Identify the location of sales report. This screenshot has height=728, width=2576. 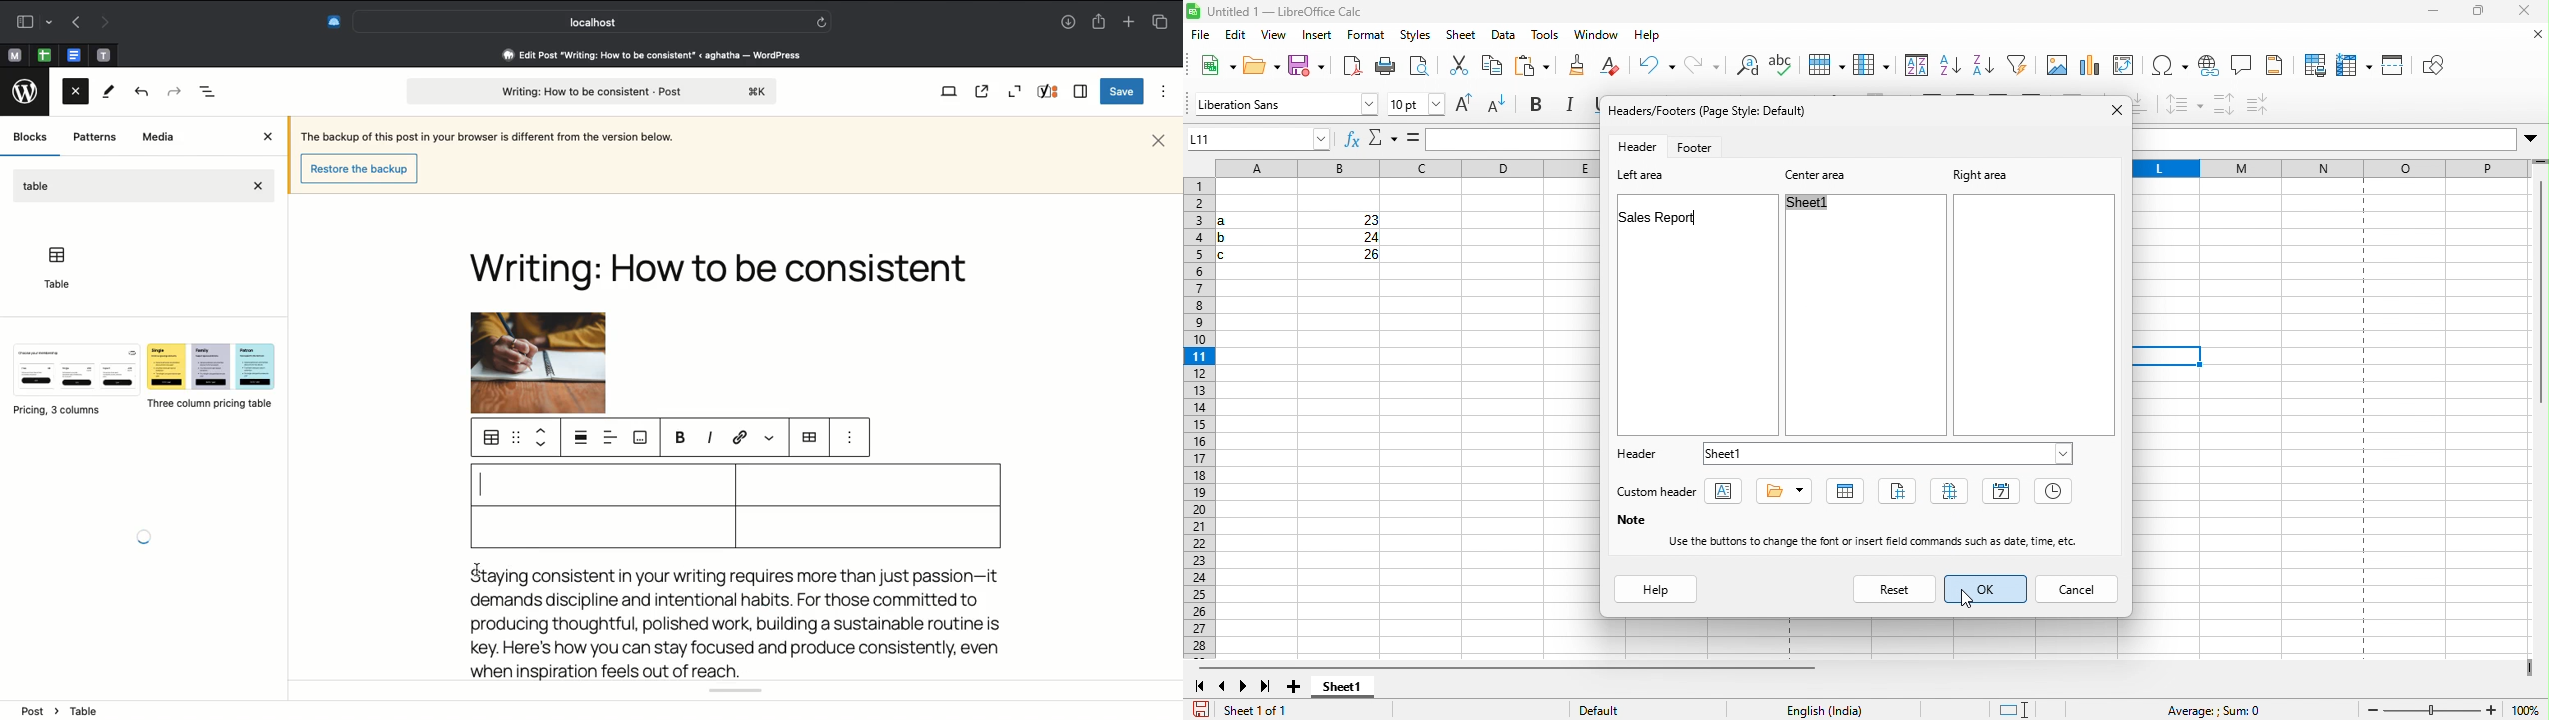
(1663, 217).